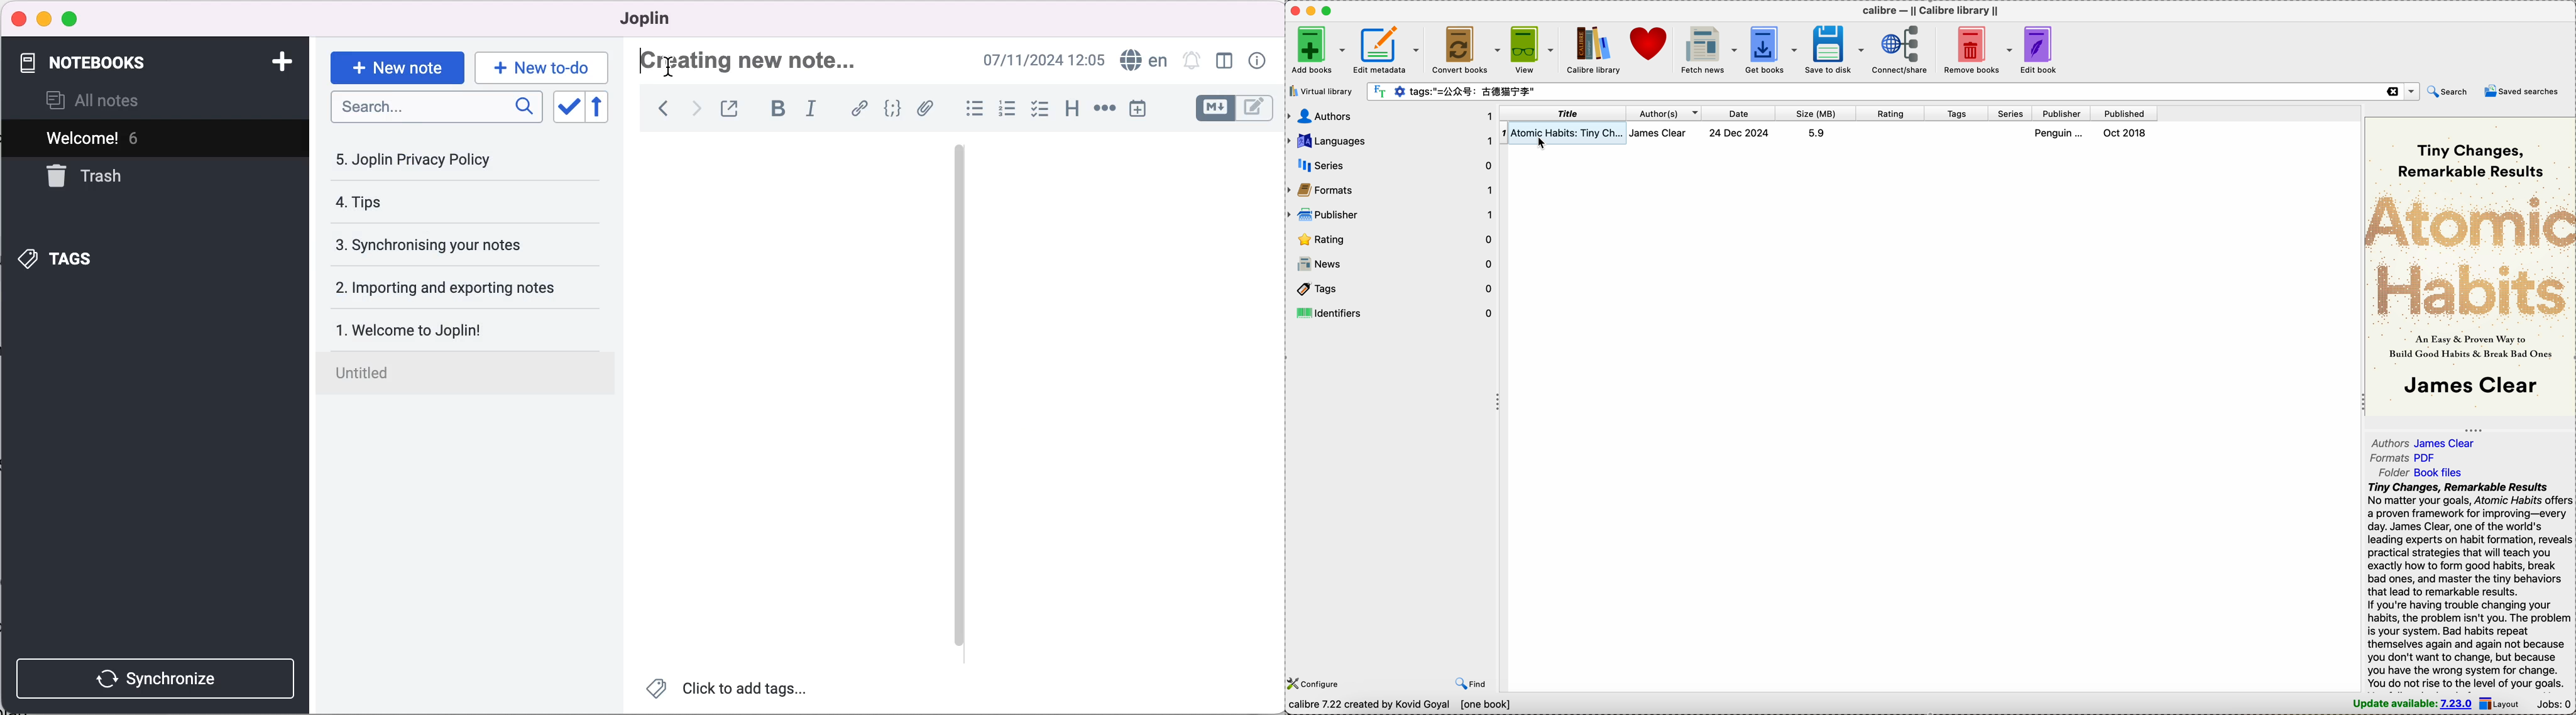  I want to click on back, so click(657, 108).